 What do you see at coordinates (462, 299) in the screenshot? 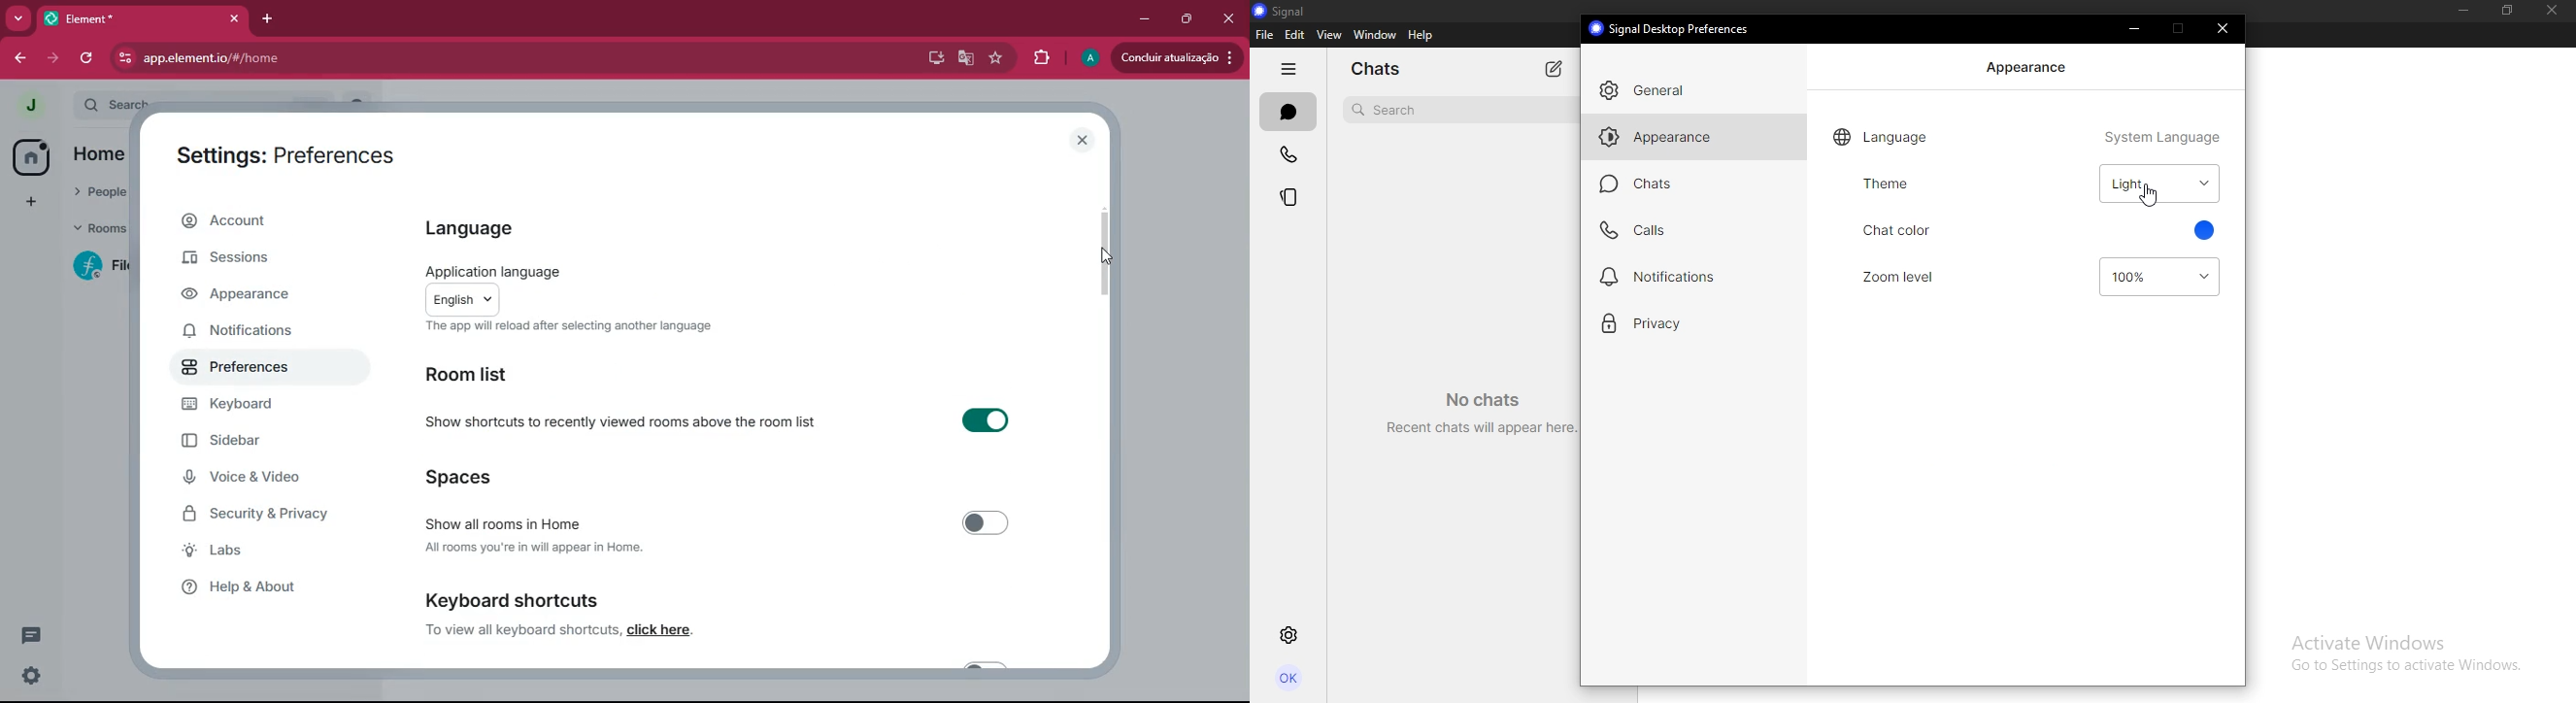
I see `english` at bounding box center [462, 299].